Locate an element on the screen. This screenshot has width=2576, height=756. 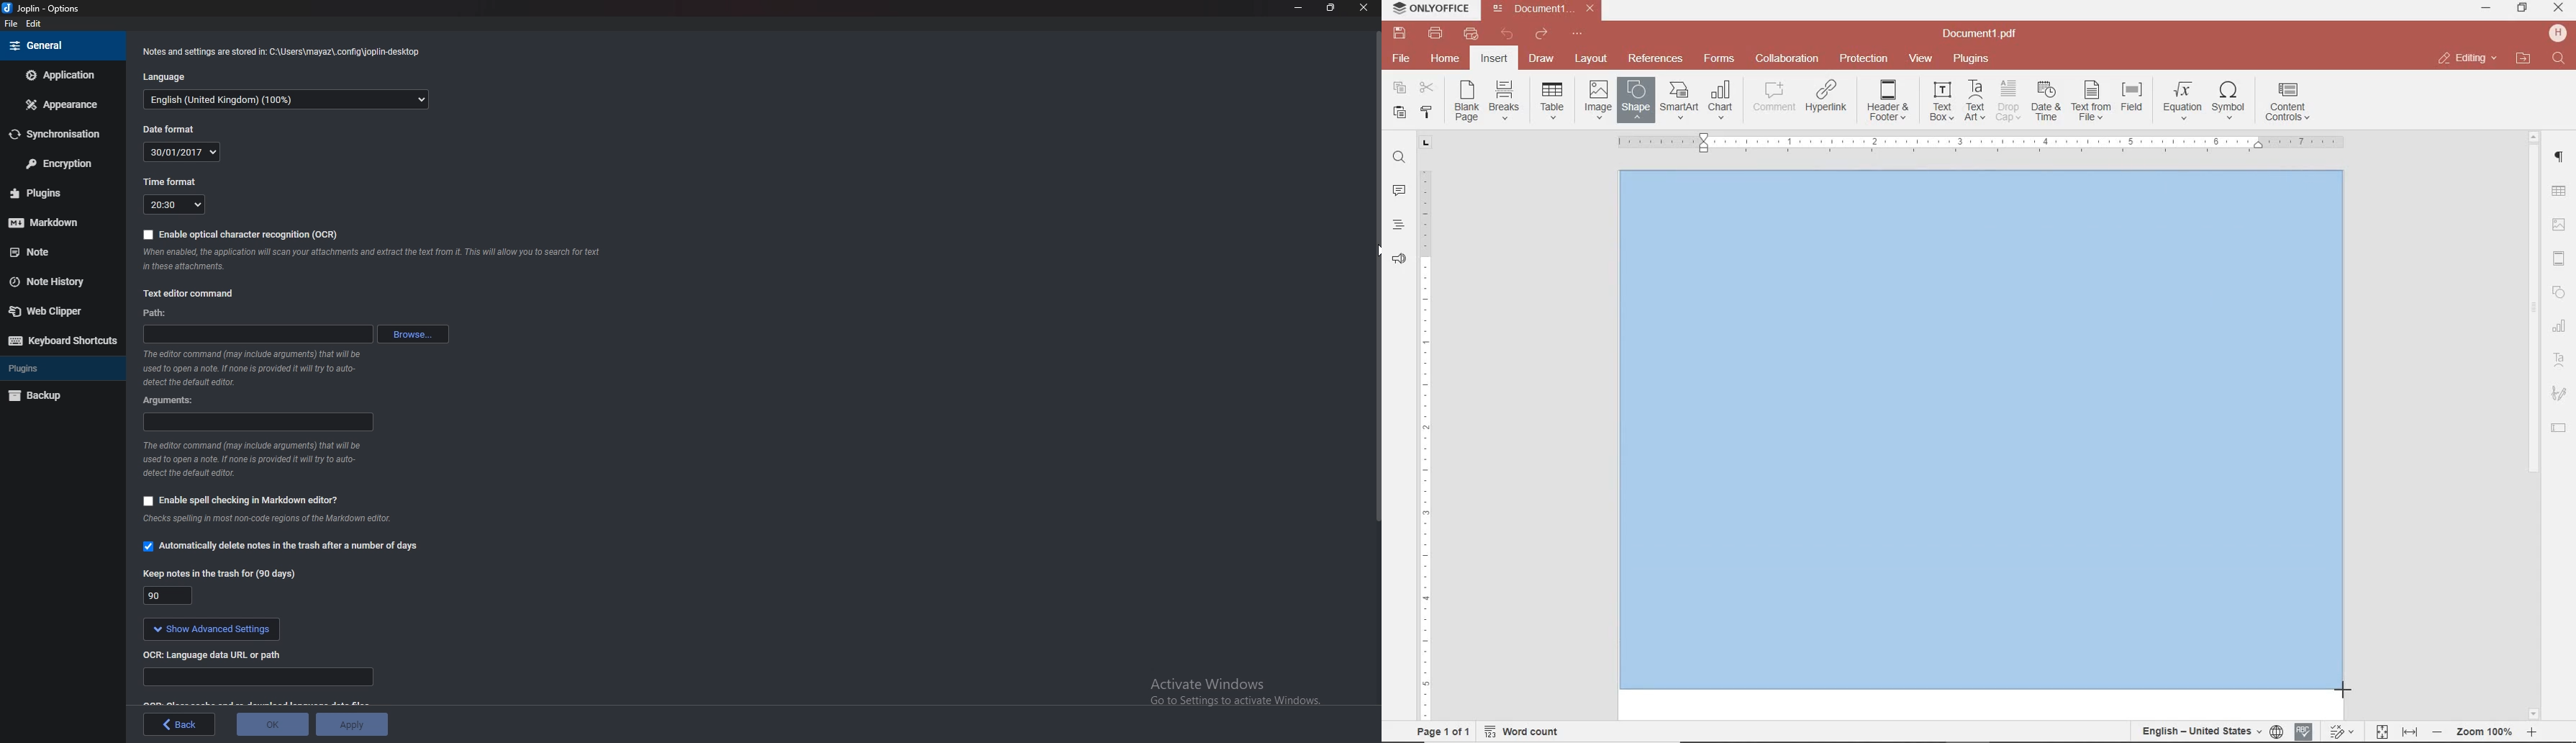
Keyboard shortcuts is located at coordinates (62, 341).